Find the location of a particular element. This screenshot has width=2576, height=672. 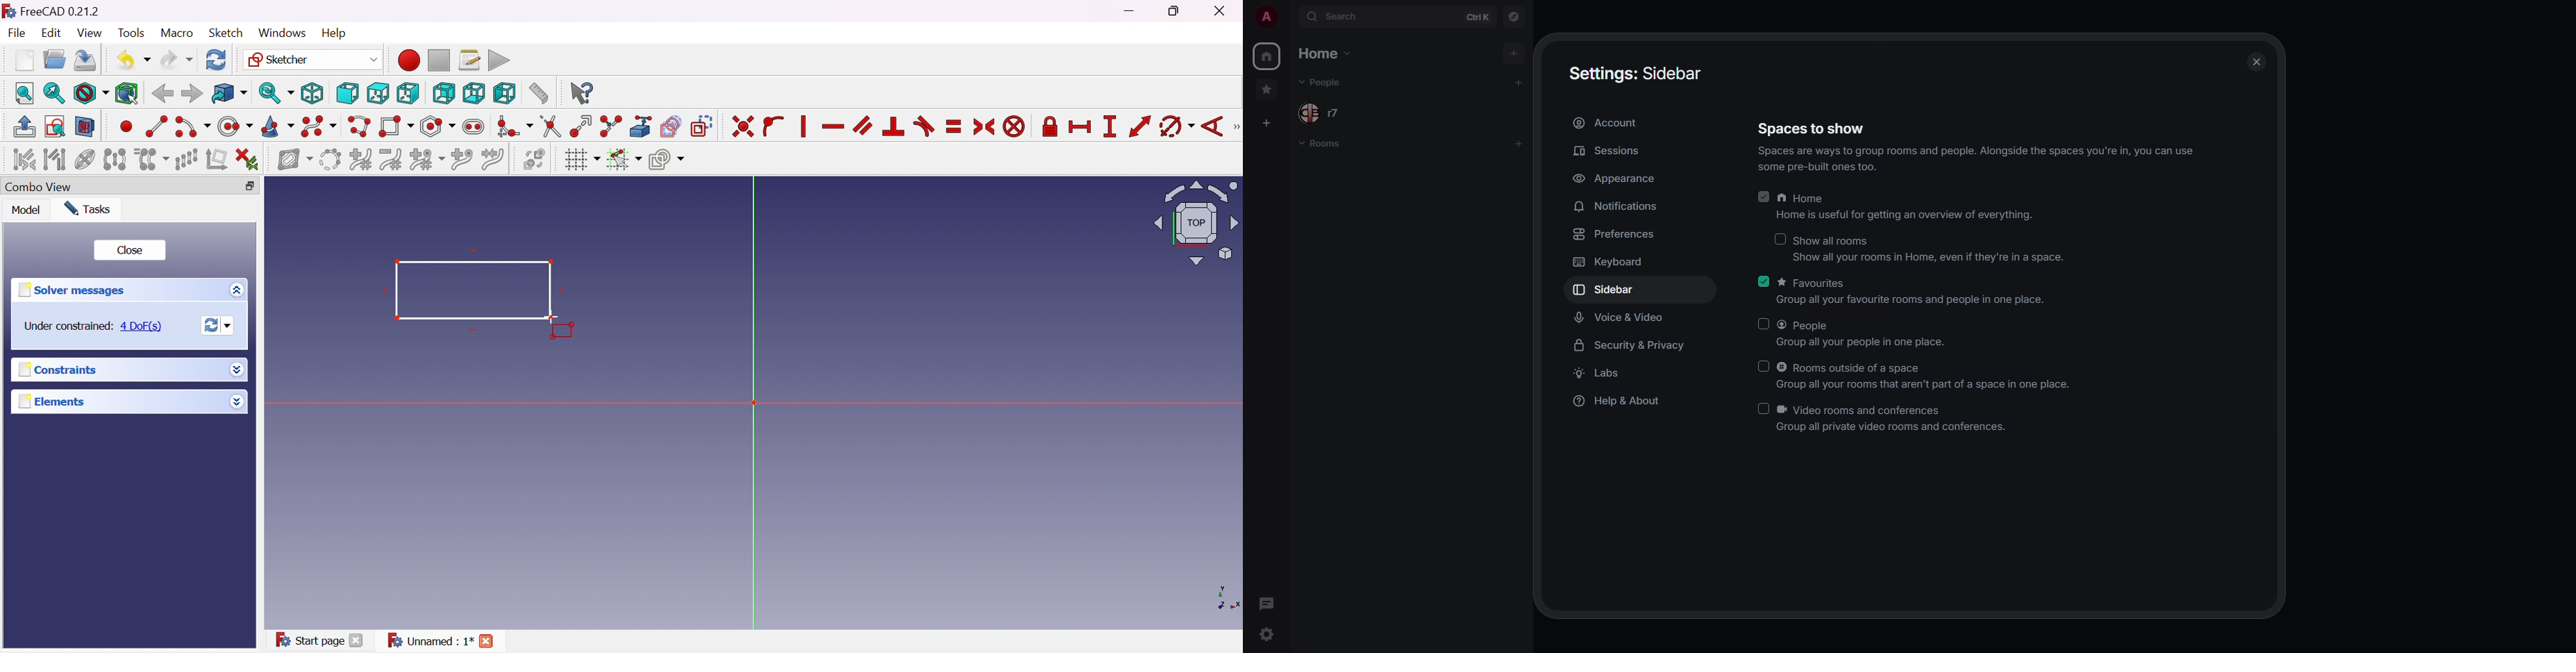

Forces recomputation of active document is located at coordinates (221, 325).